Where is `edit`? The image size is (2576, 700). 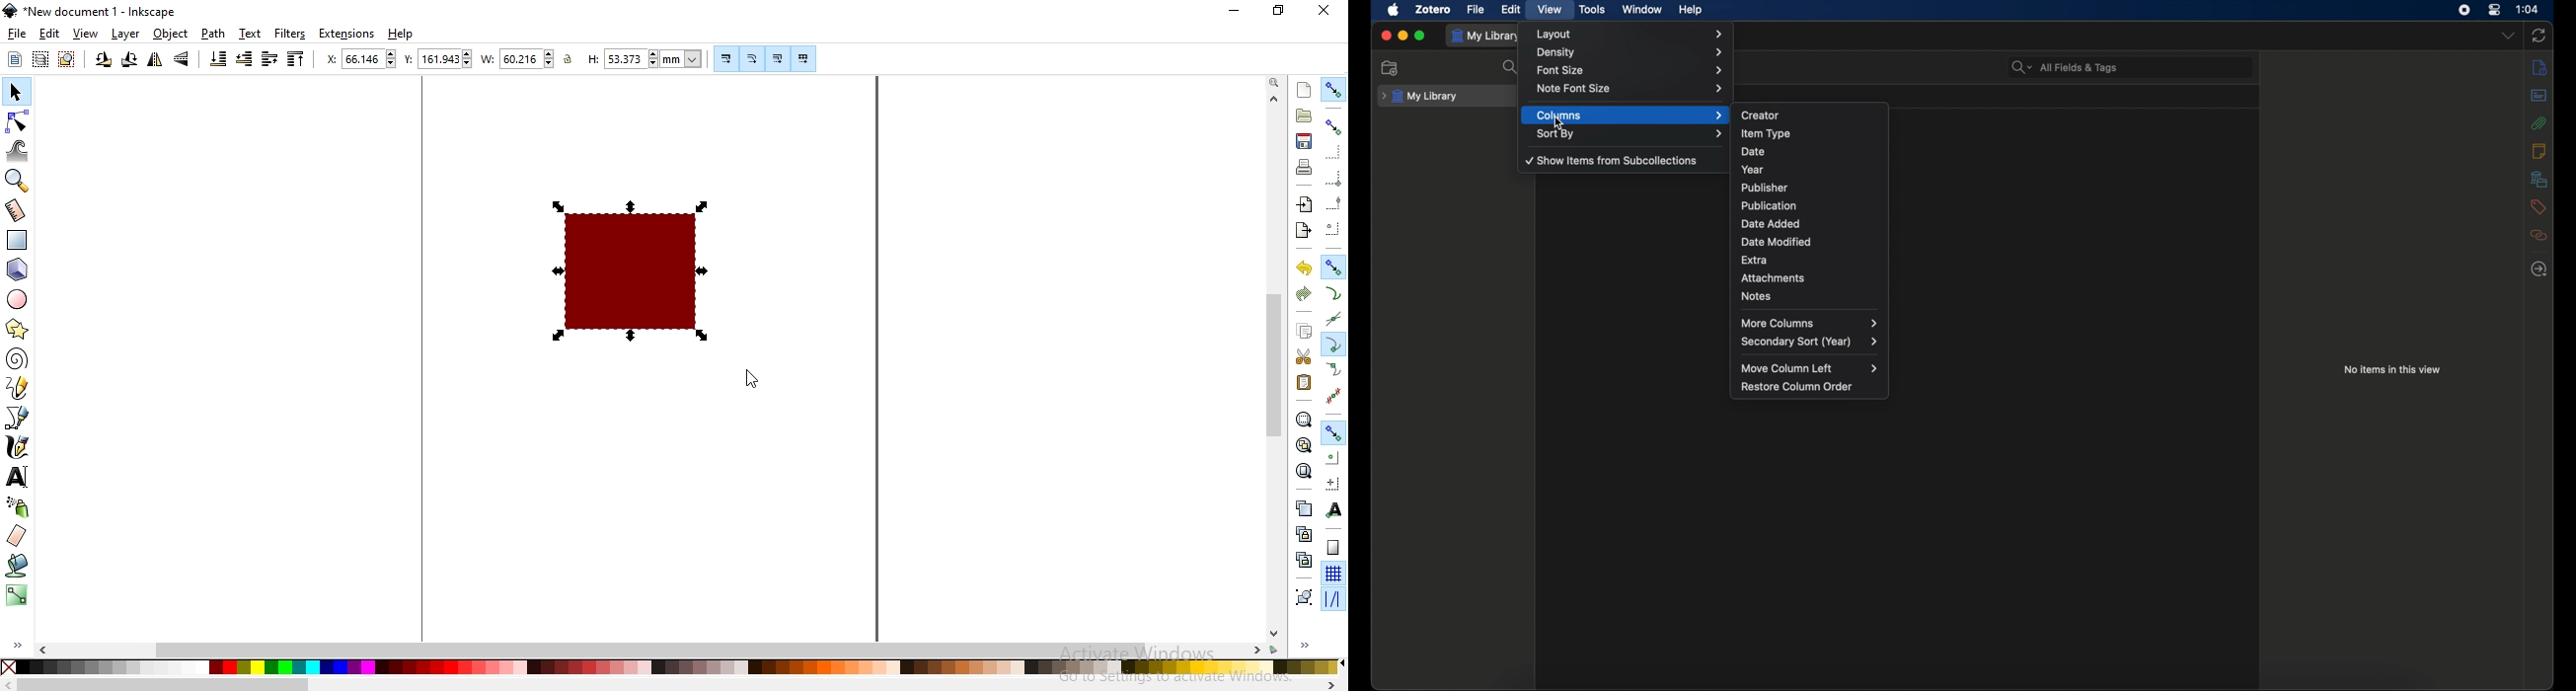
edit is located at coordinates (49, 33).